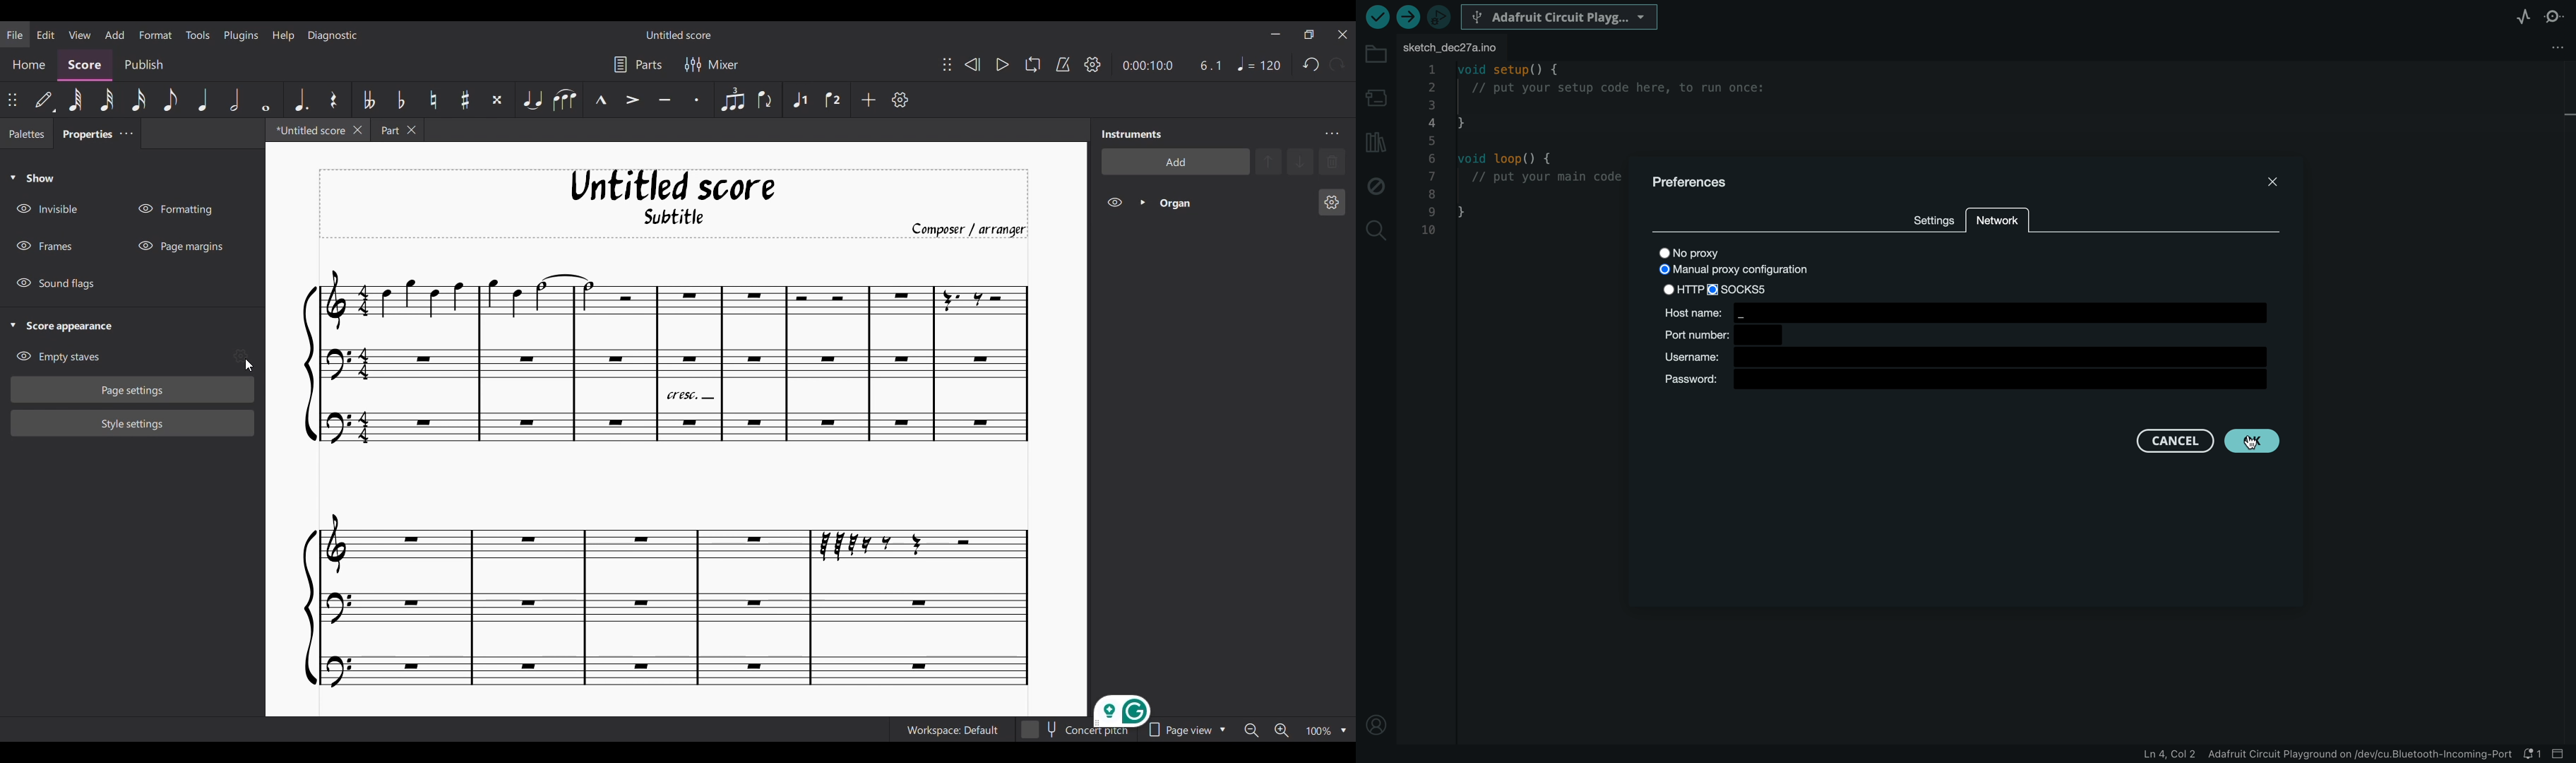 Image resolution: width=2576 pixels, height=784 pixels. Describe the element at coordinates (1457, 49) in the screenshot. I see `file tab` at that location.